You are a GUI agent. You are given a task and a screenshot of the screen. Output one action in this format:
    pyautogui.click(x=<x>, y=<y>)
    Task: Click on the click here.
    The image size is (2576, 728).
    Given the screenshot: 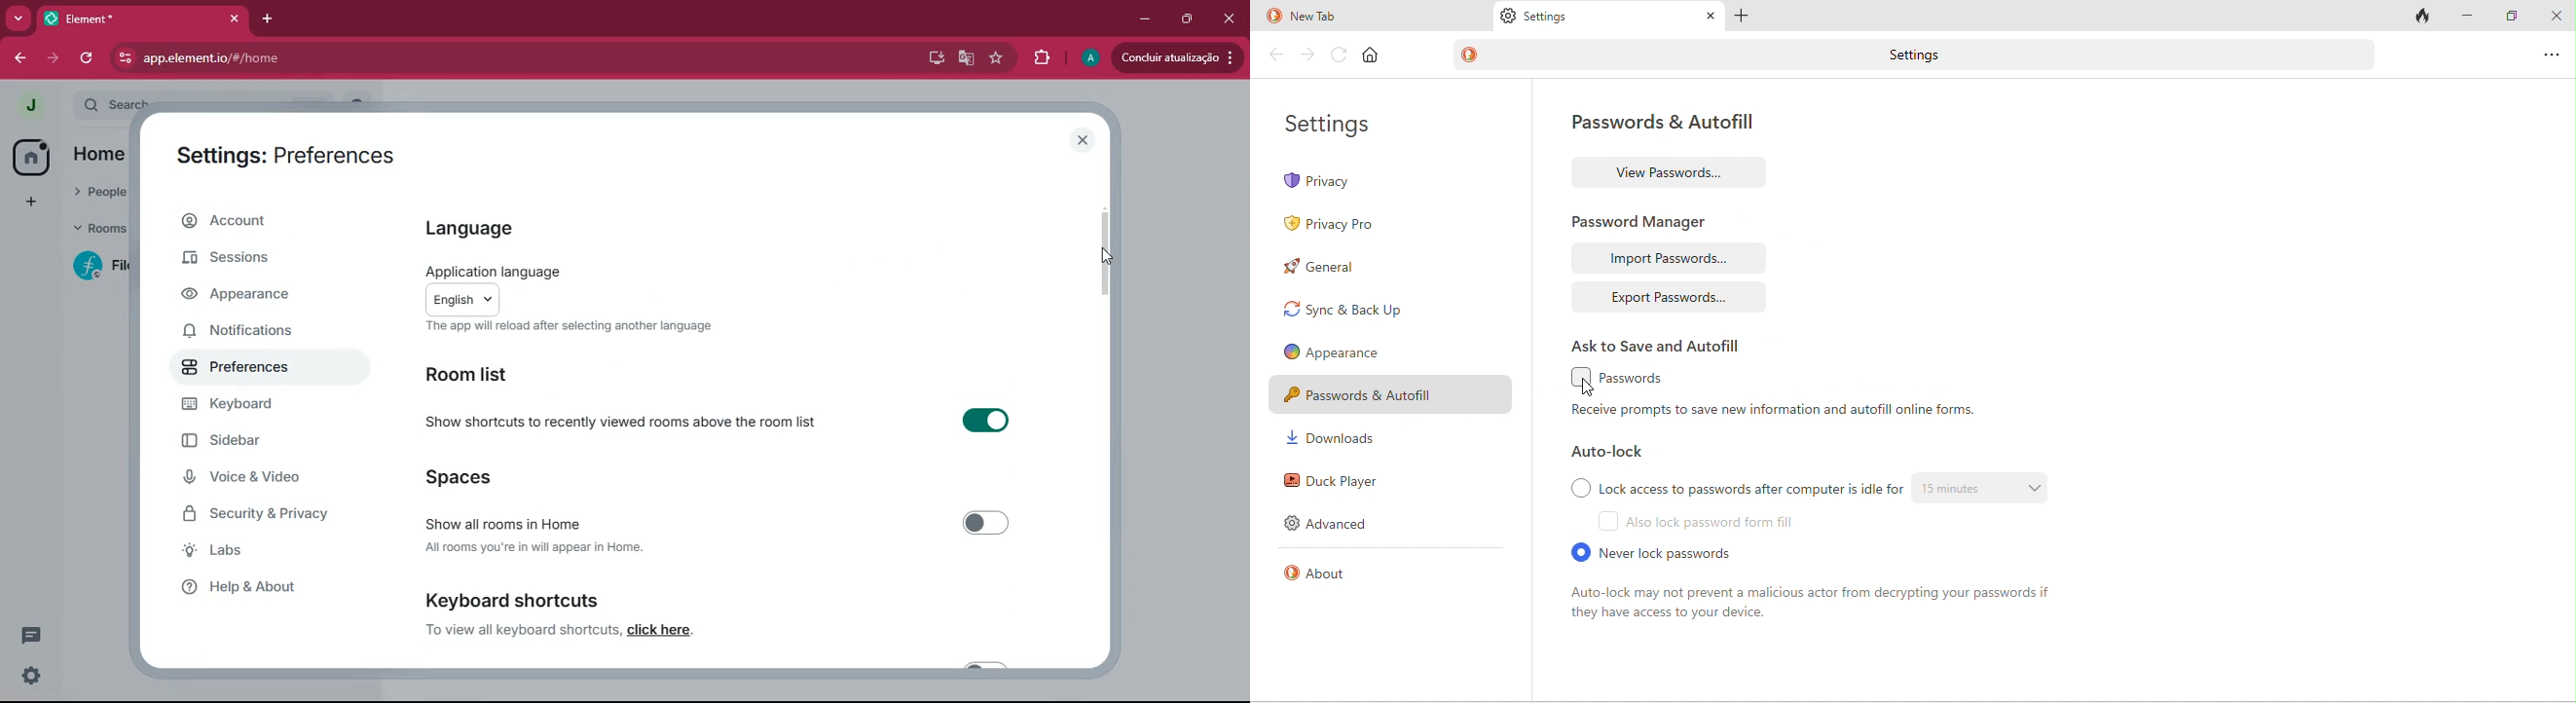 What is the action you would take?
    pyautogui.click(x=662, y=630)
    